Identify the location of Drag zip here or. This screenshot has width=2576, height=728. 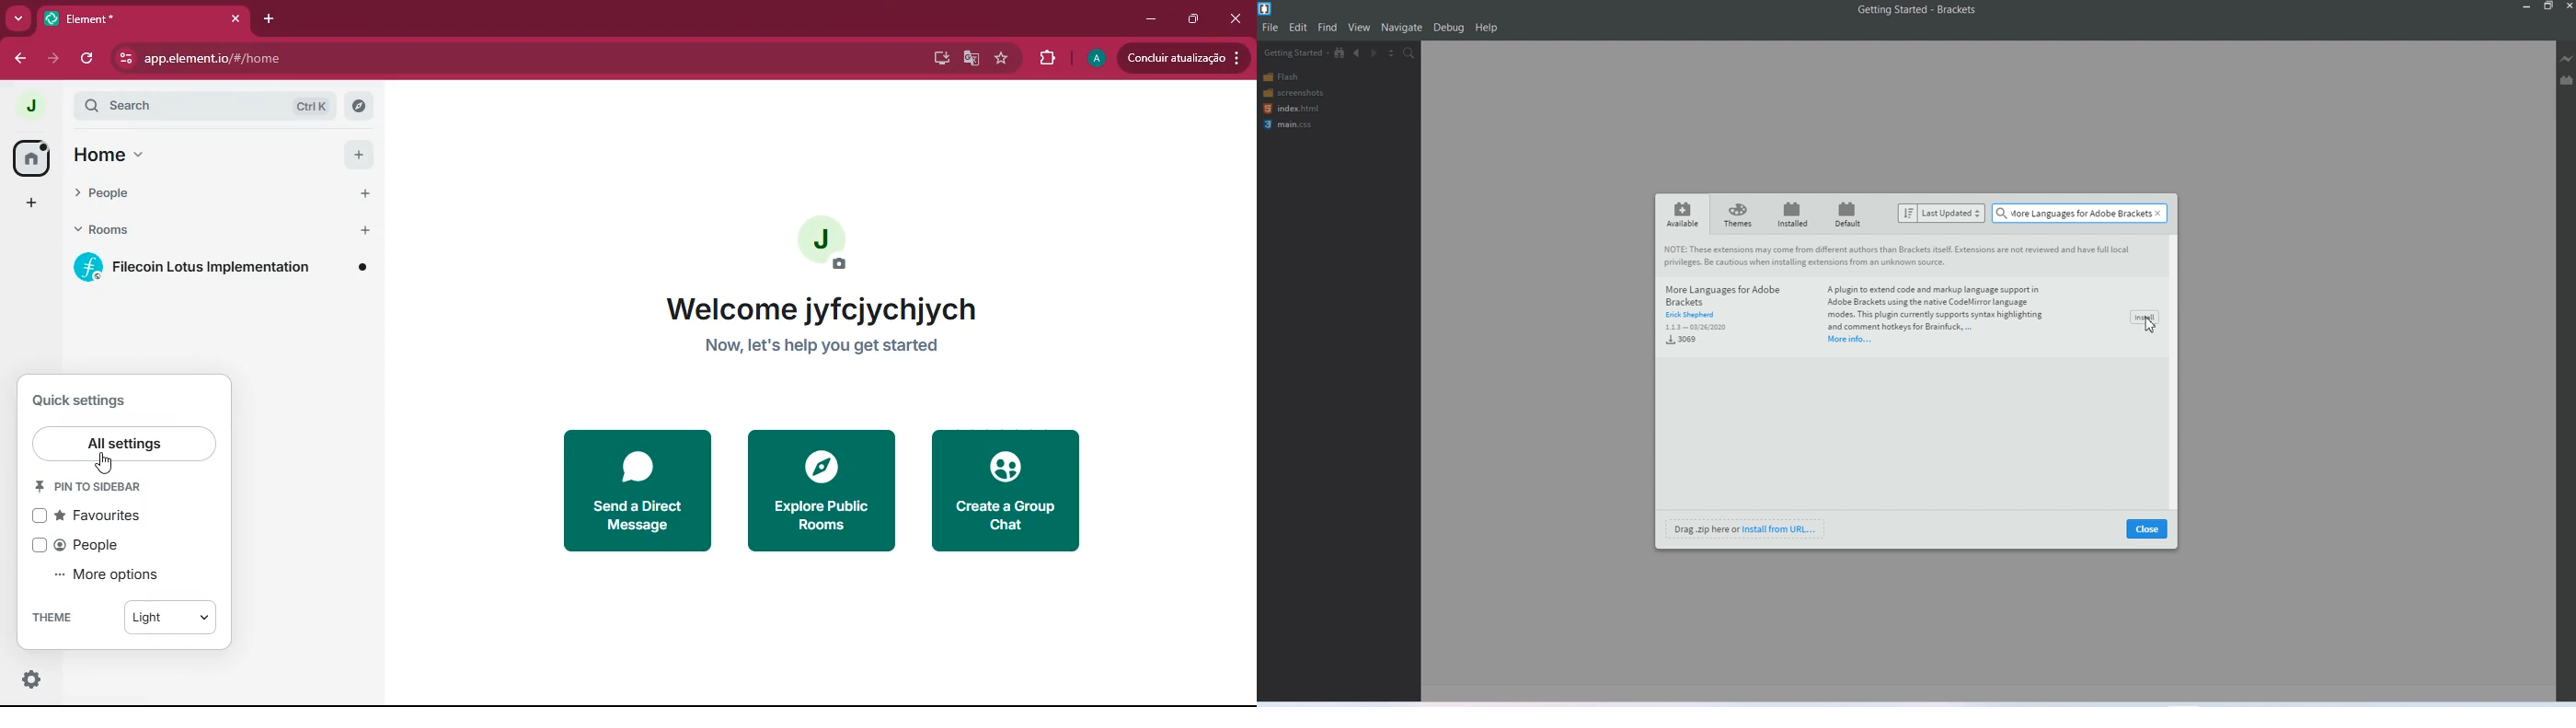
(1704, 528).